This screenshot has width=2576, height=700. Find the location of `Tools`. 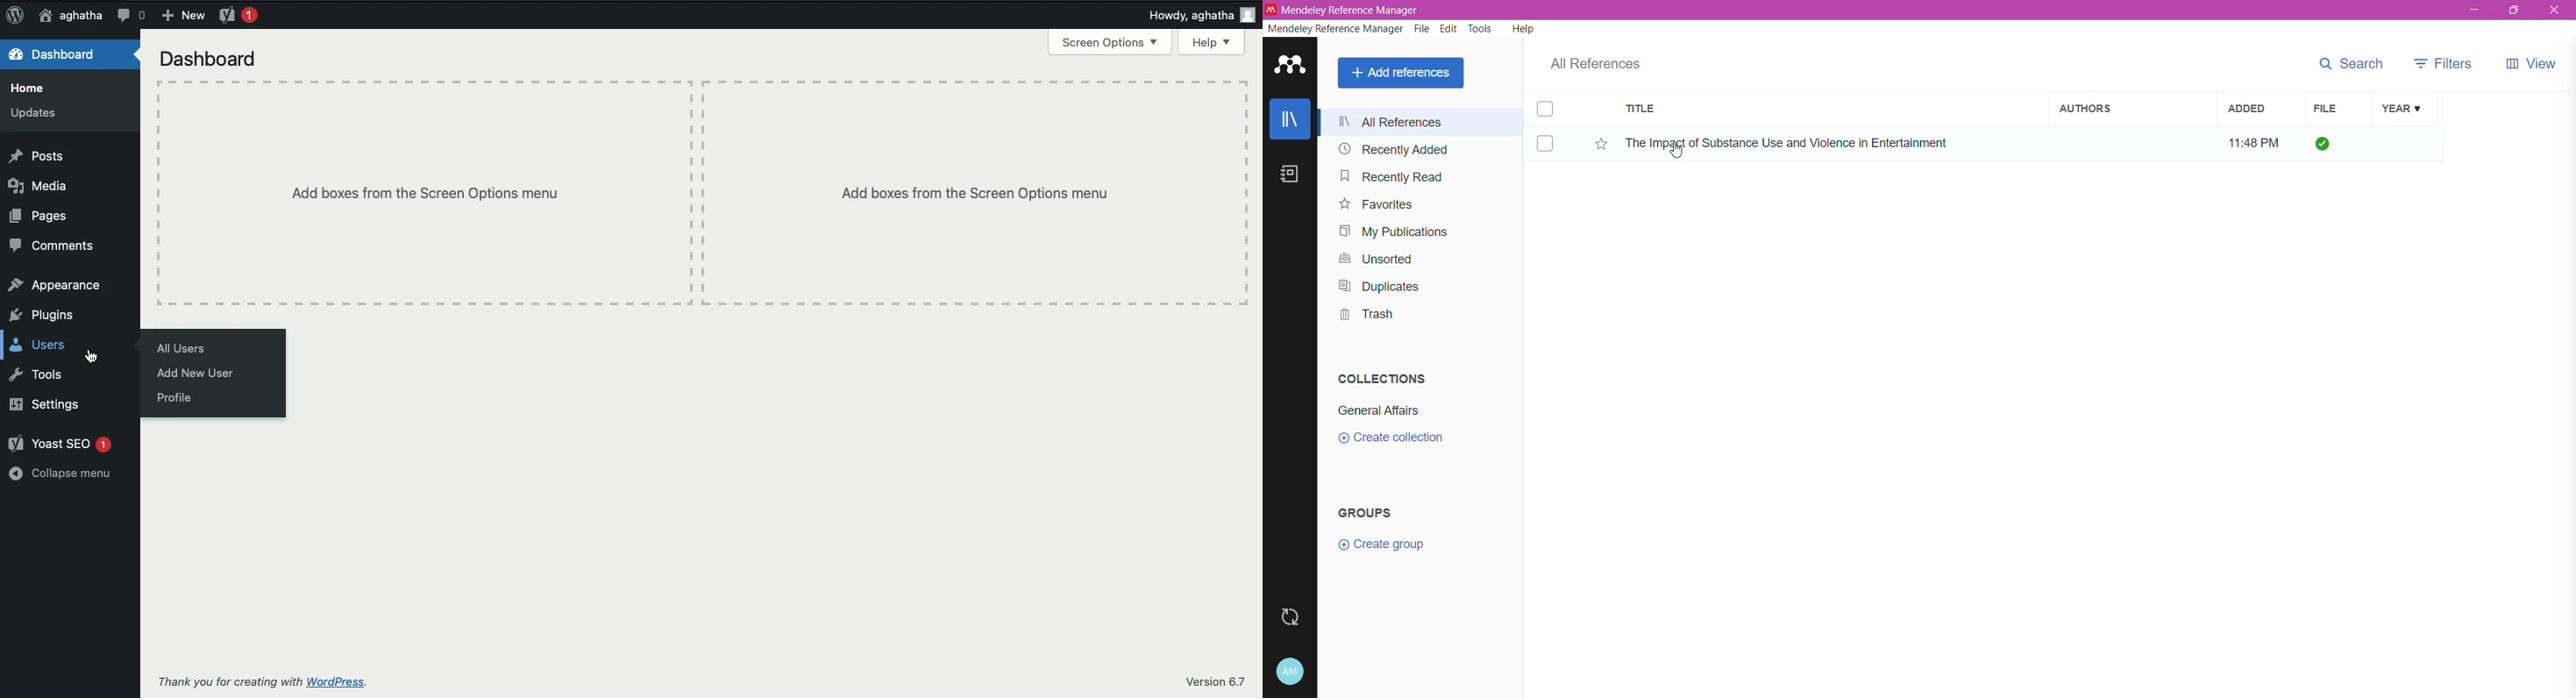

Tools is located at coordinates (1484, 28).